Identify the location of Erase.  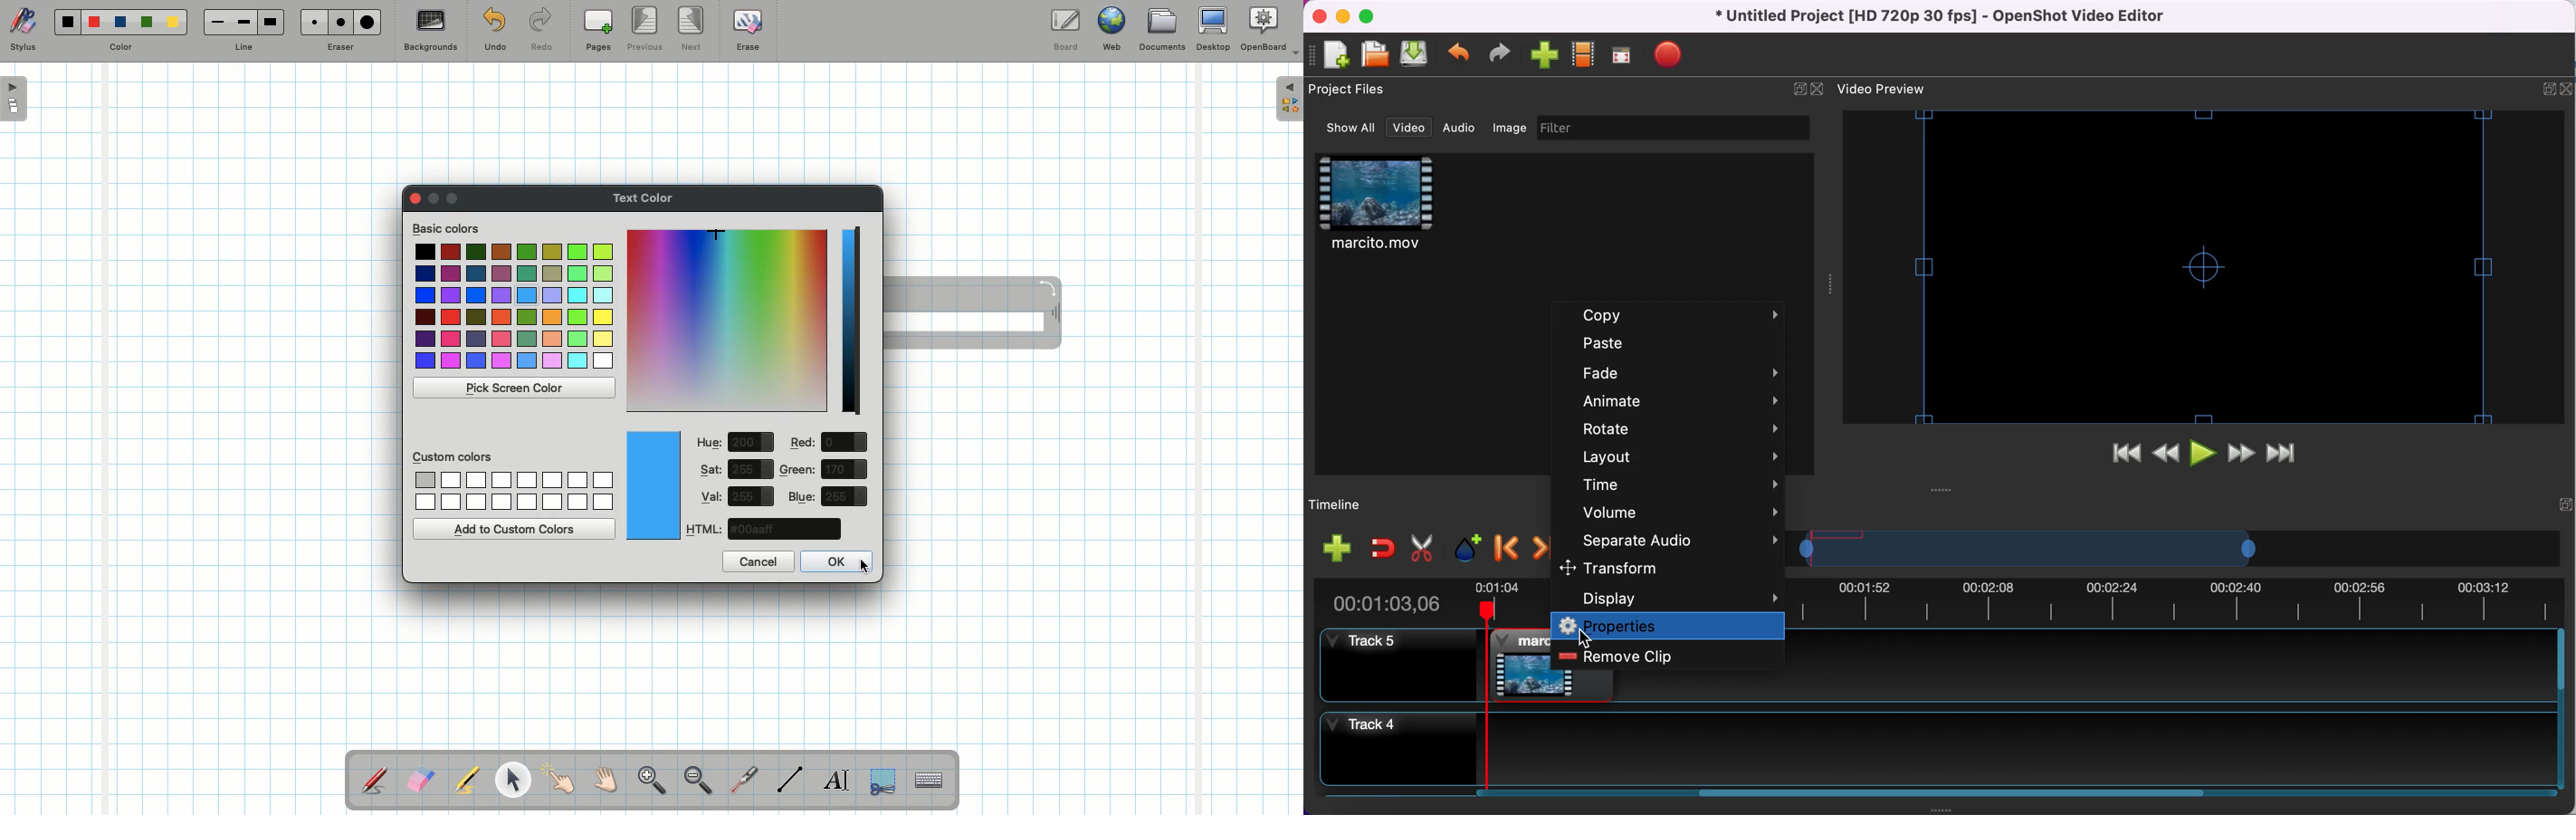
(747, 29).